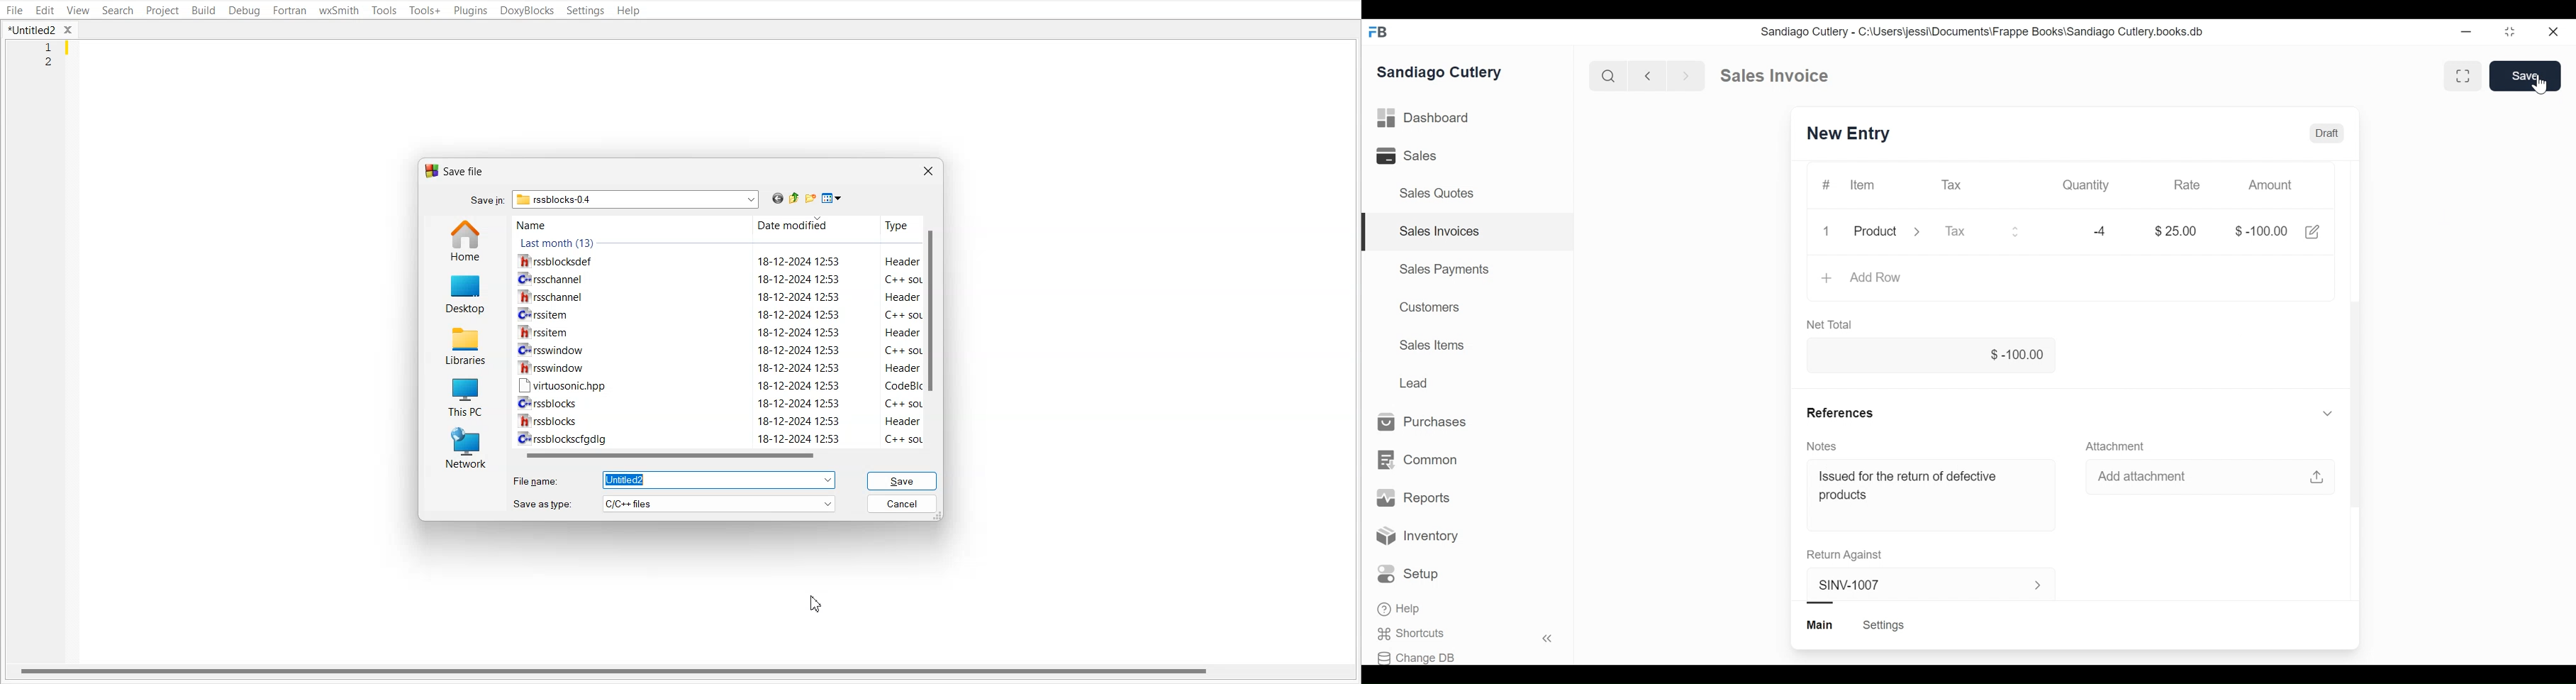 This screenshot has height=700, width=2576. I want to click on $-100.00, so click(2260, 231).